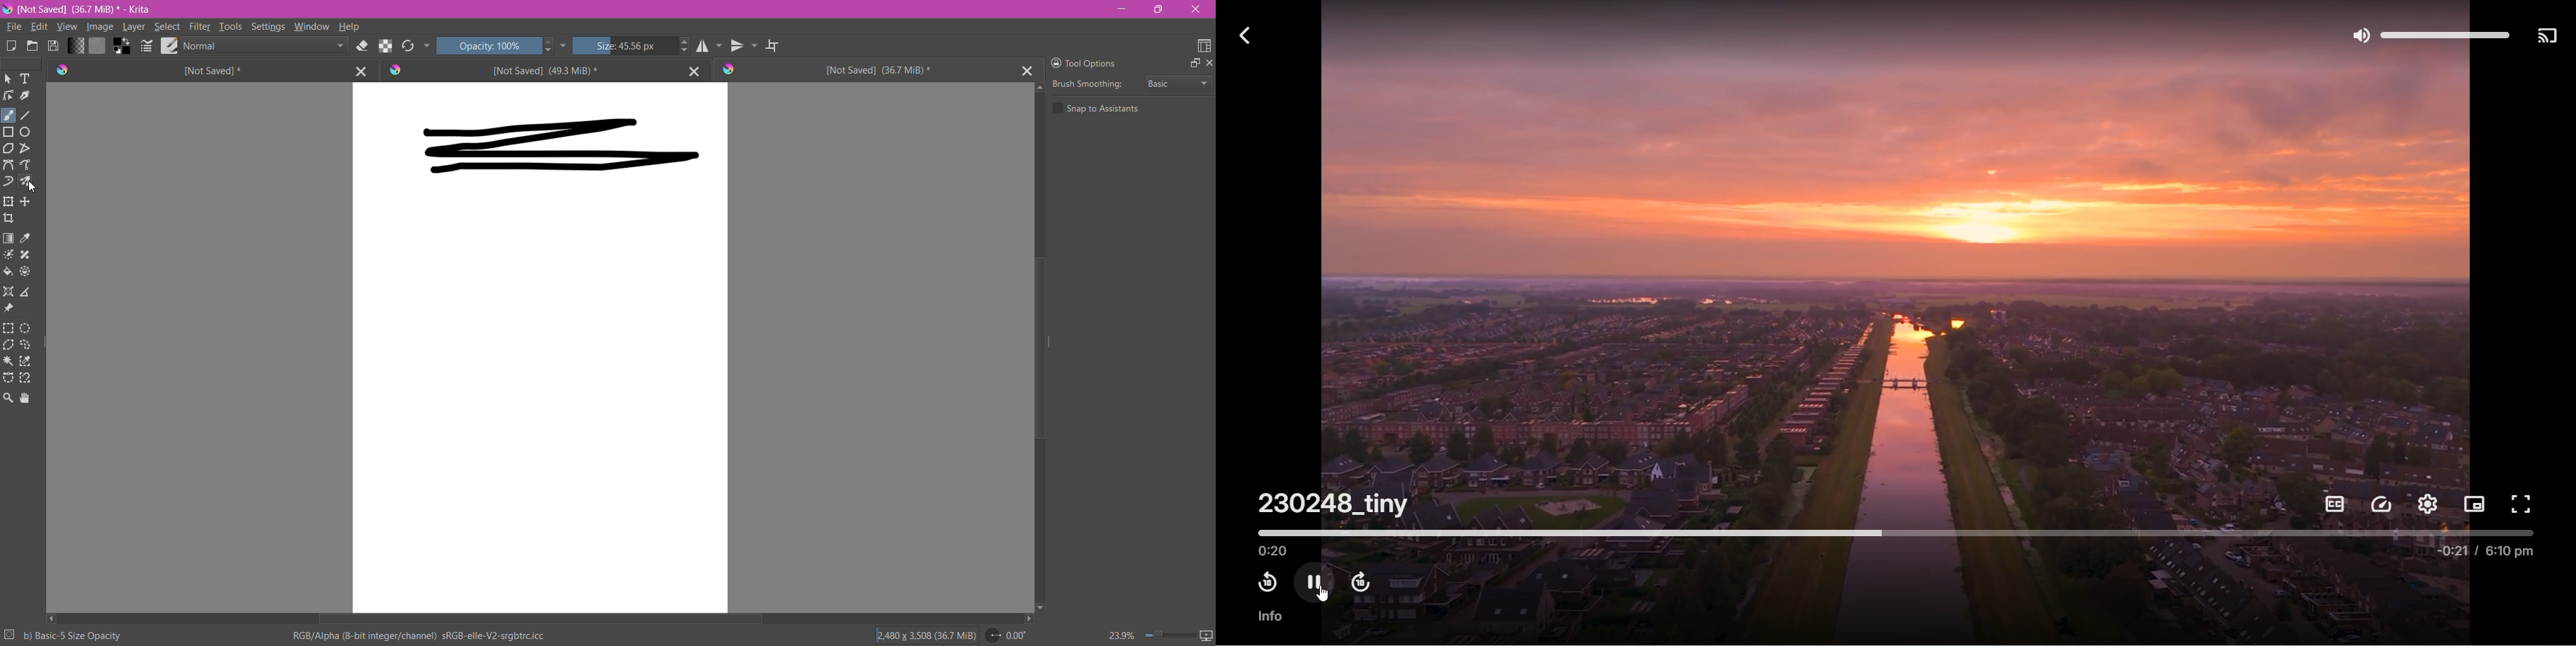  I want to click on Float Docker, so click(1194, 63).